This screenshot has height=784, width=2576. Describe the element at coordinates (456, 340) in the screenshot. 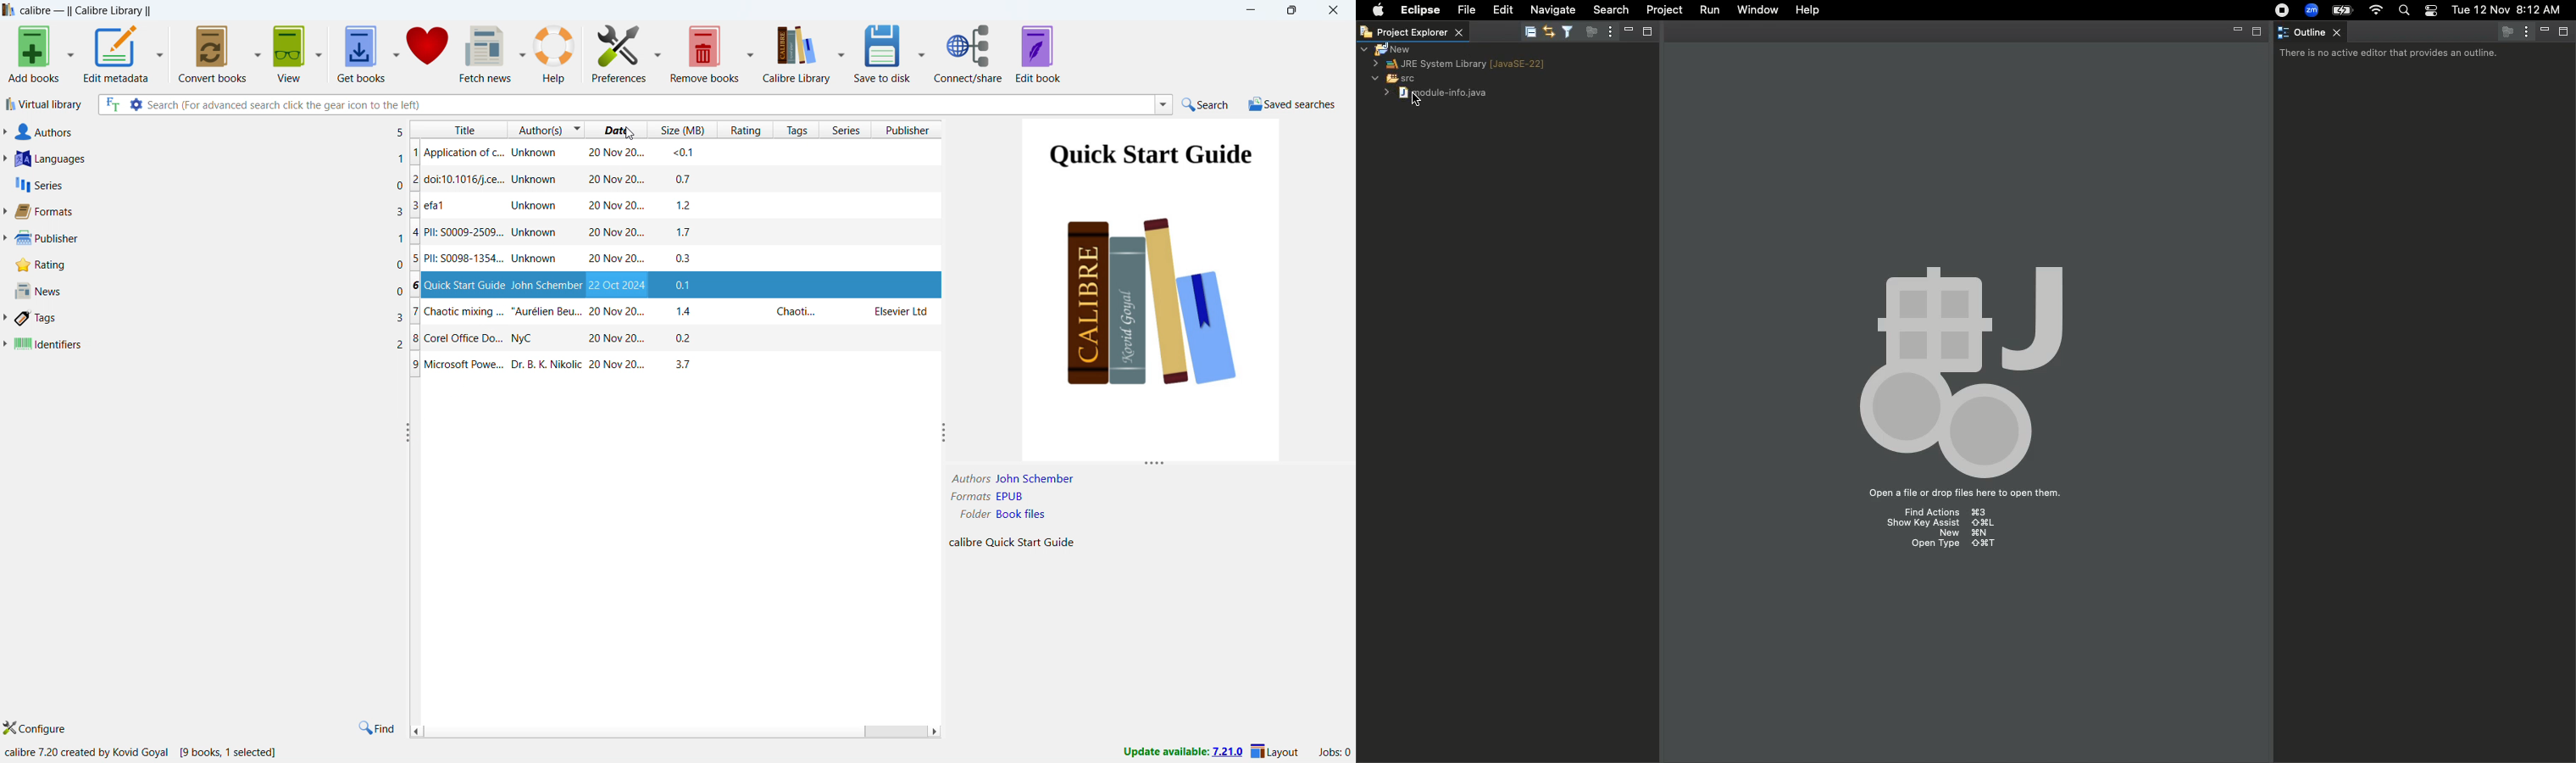

I see `8 Corel Office Do...` at that location.